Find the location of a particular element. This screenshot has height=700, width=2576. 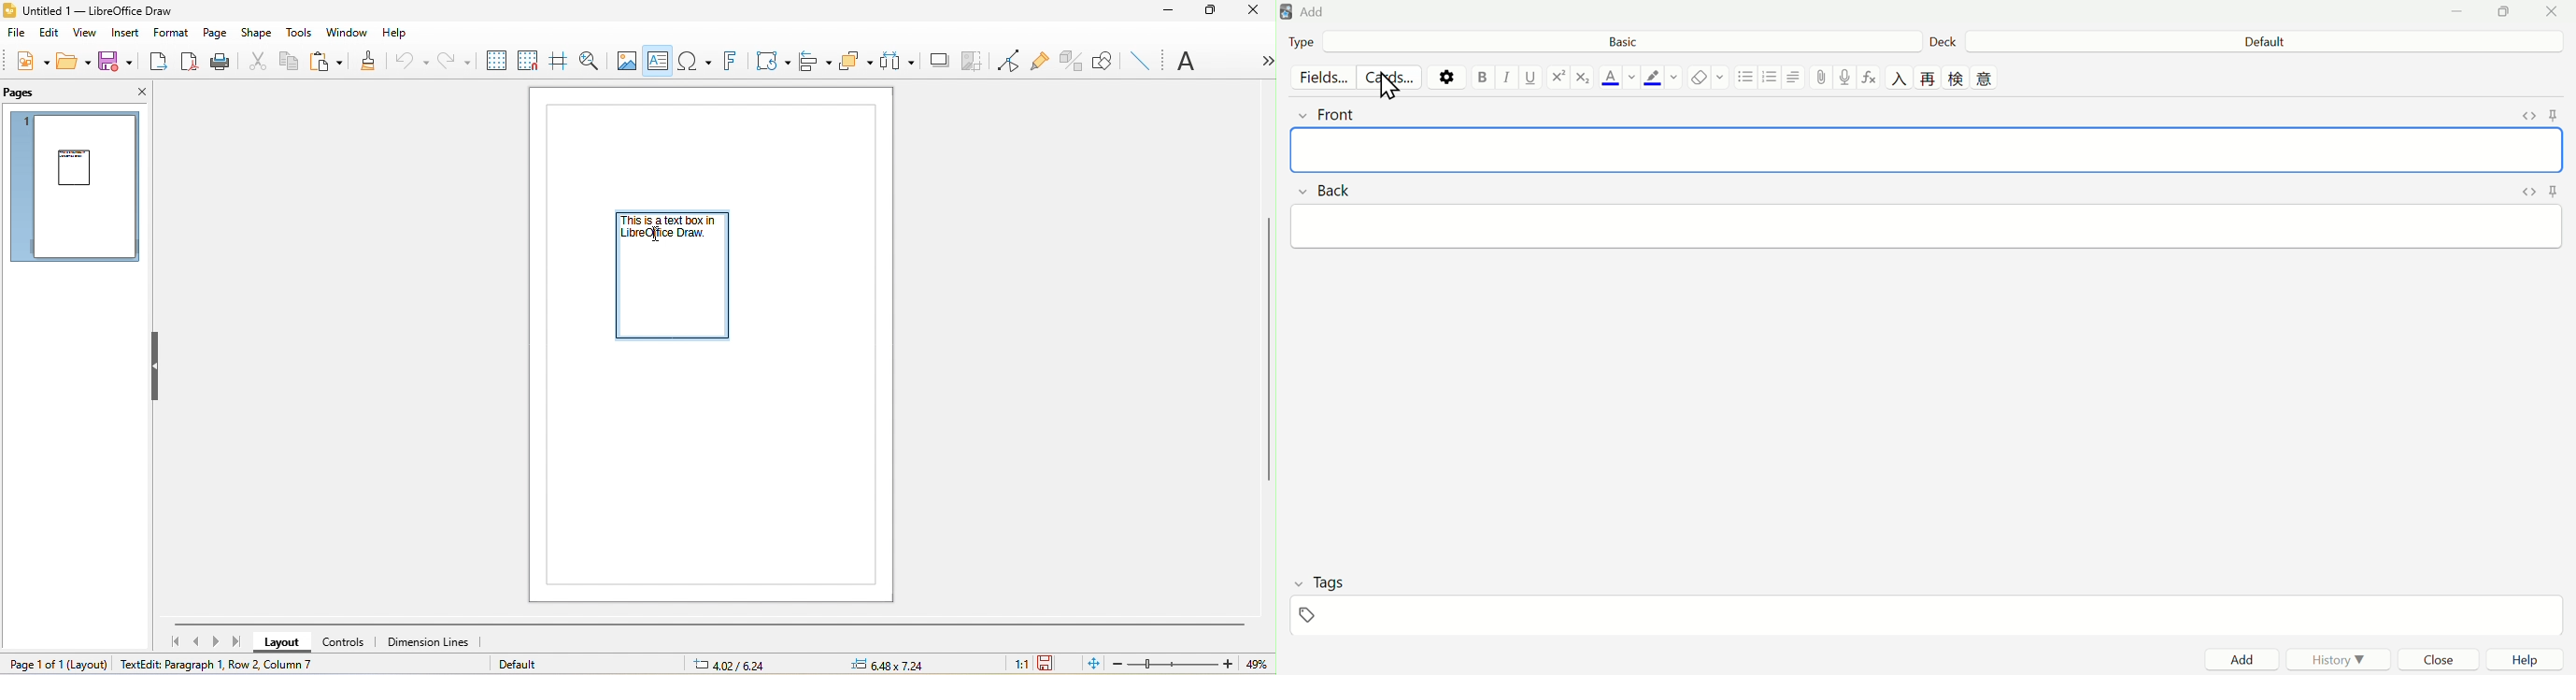

next page is located at coordinates (216, 641).